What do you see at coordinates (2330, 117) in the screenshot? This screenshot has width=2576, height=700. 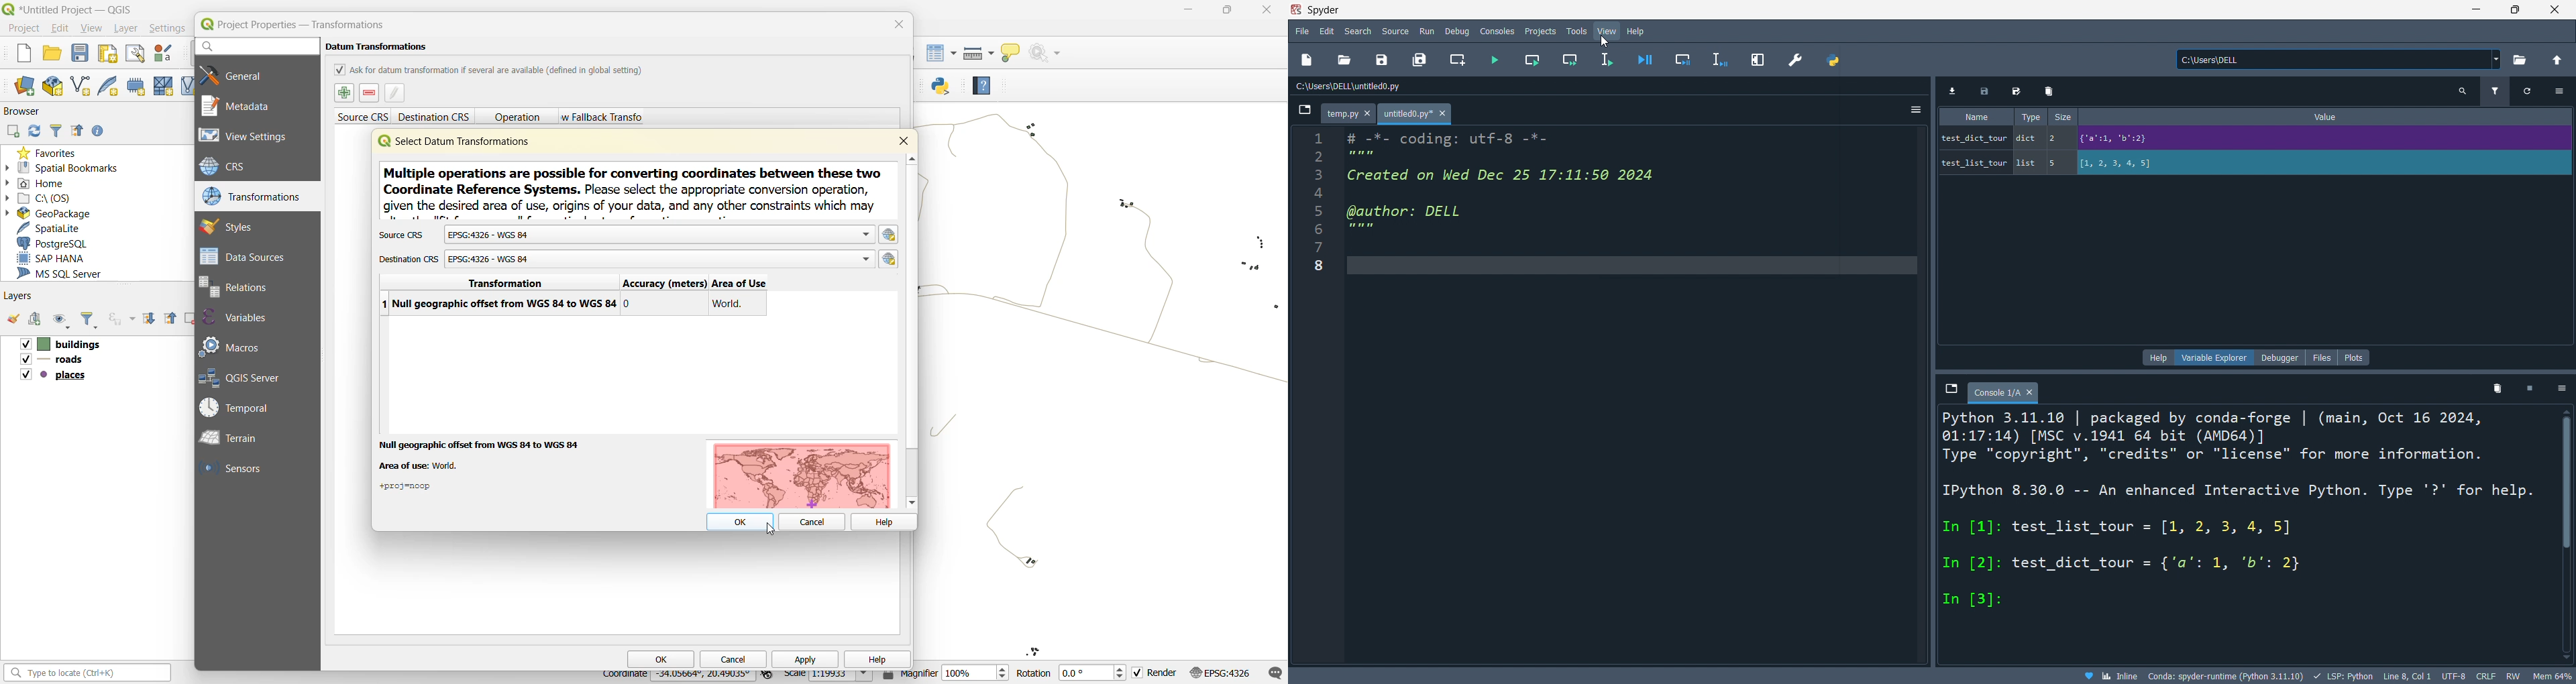 I see `value` at bounding box center [2330, 117].